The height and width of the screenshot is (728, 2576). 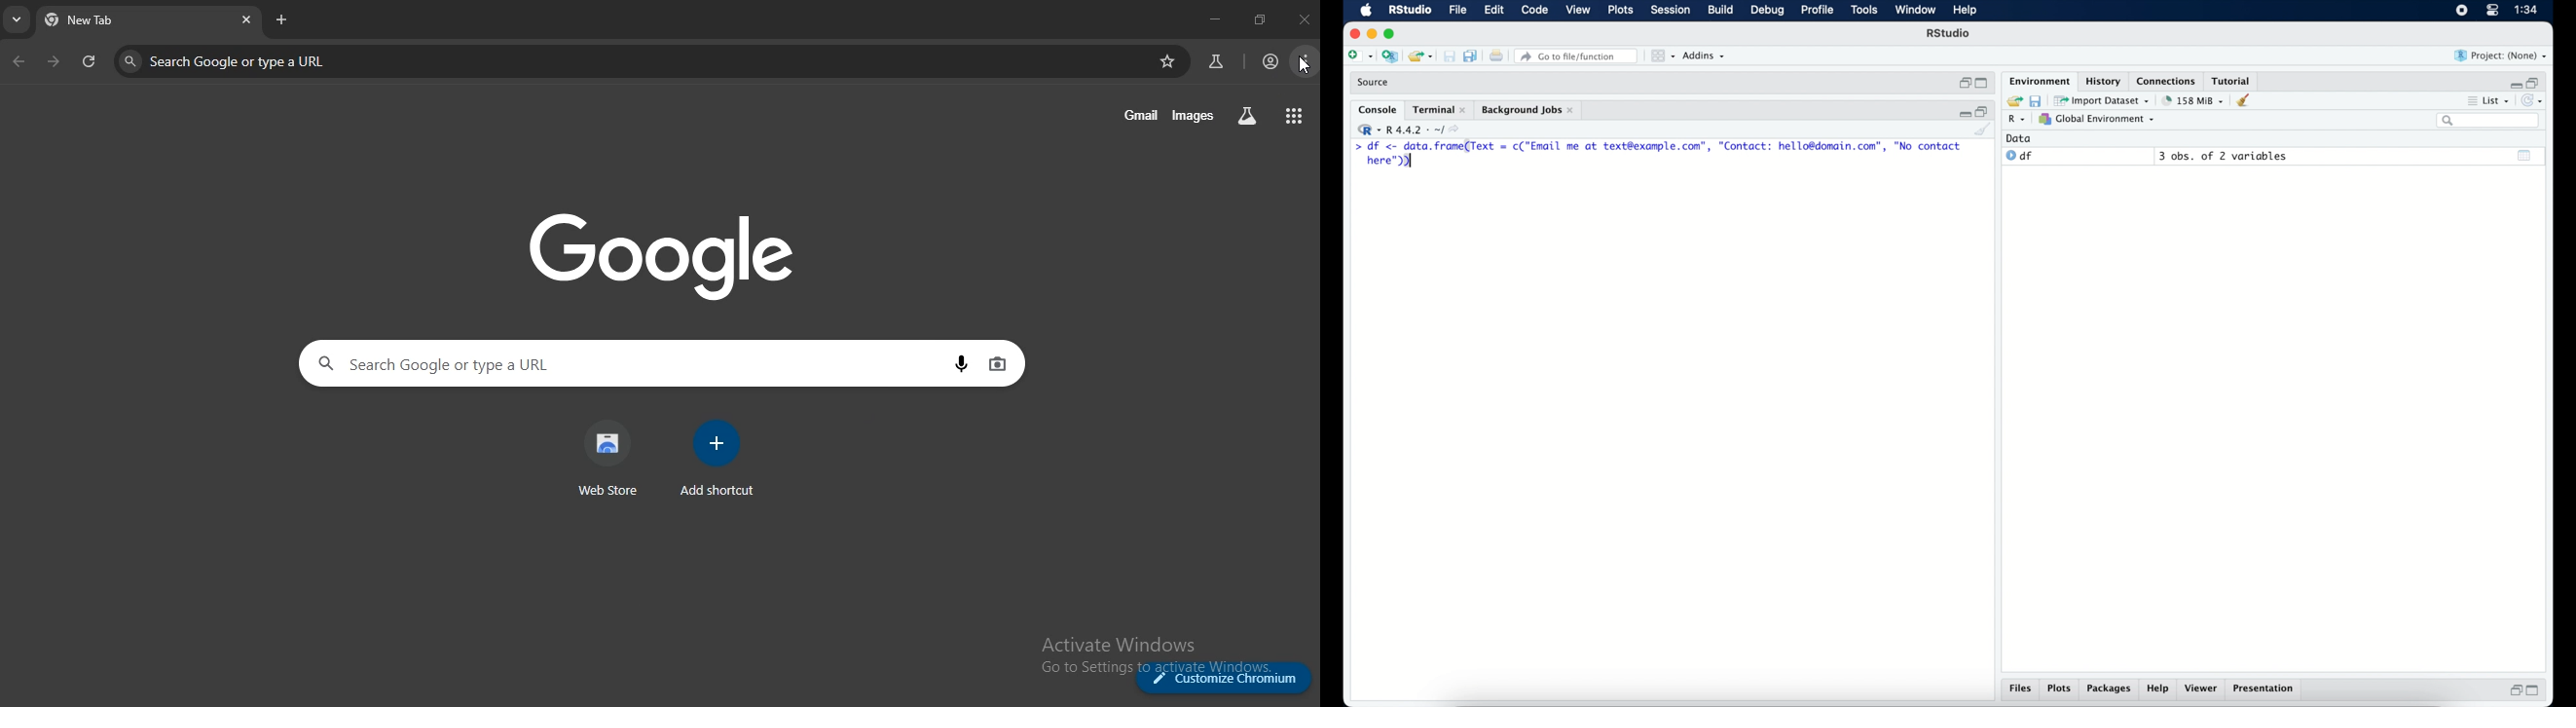 I want to click on save, so click(x=2039, y=101).